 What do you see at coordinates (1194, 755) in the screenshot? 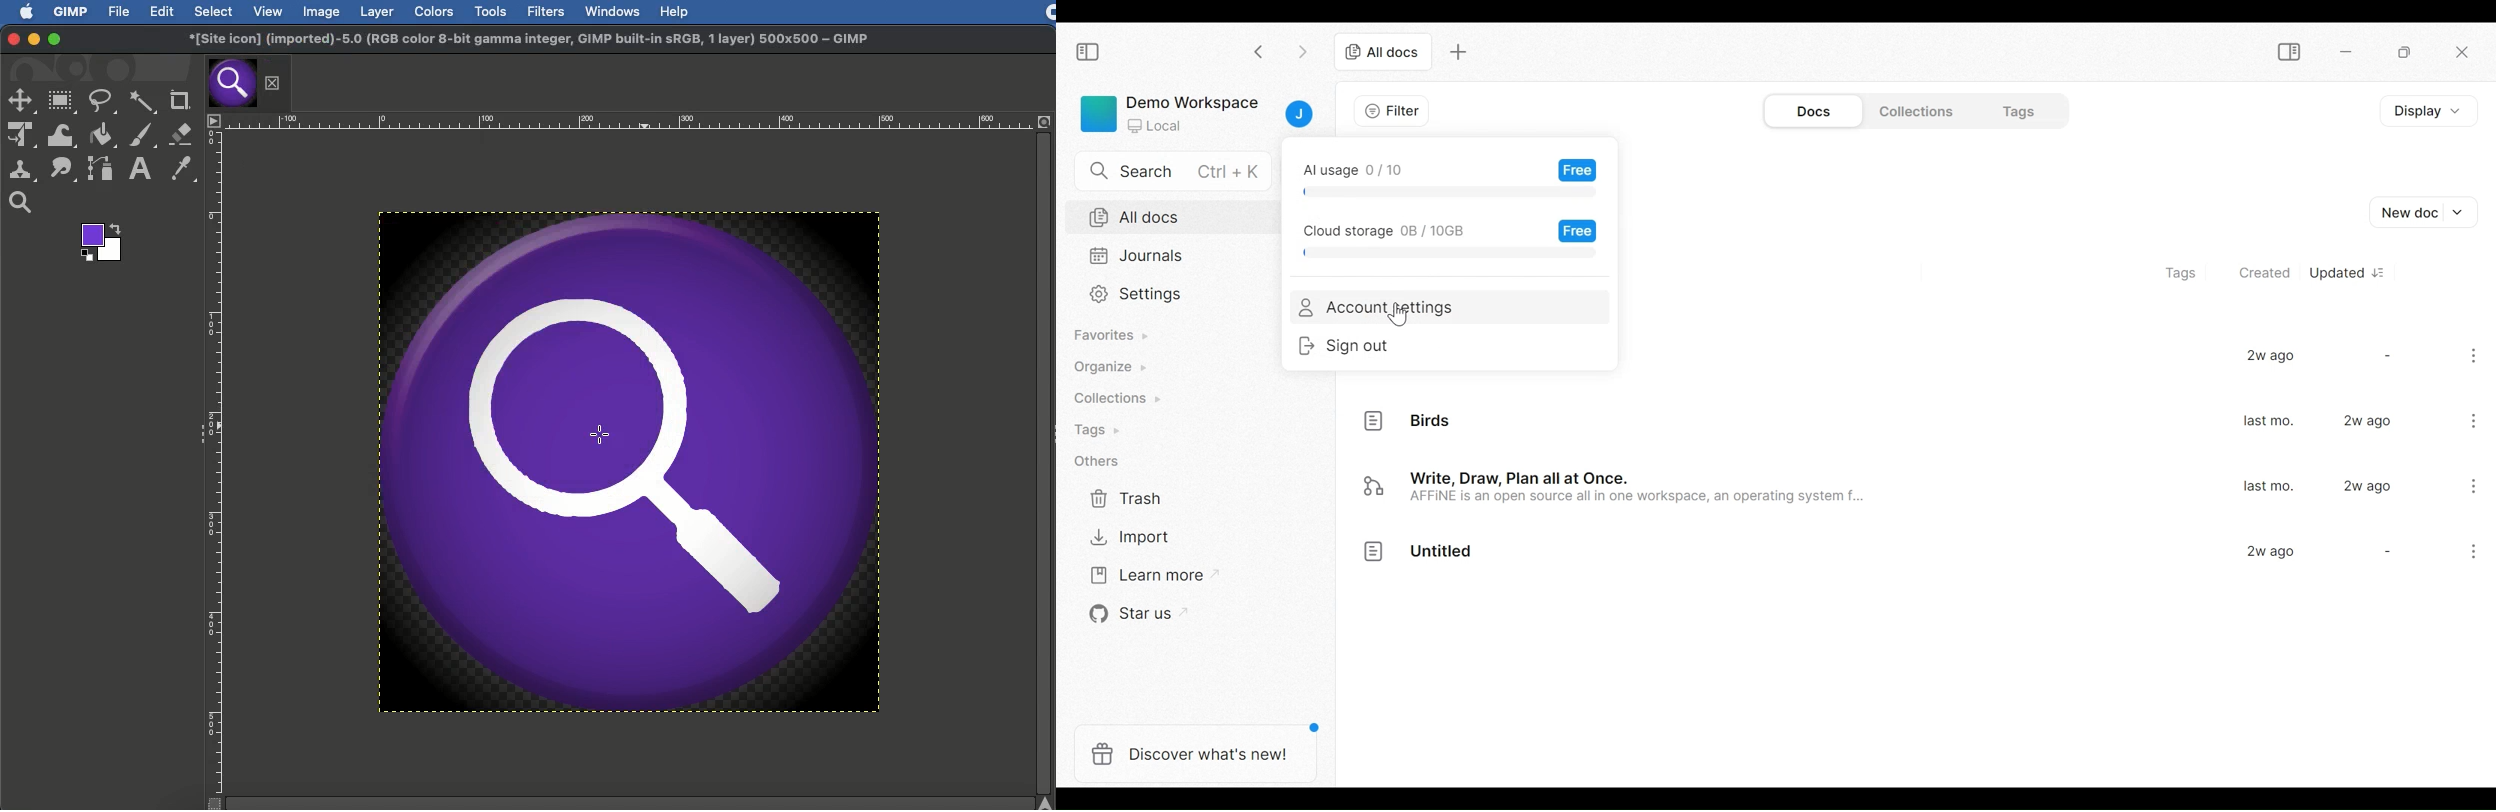
I see `Discover what's new` at bounding box center [1194, 755].